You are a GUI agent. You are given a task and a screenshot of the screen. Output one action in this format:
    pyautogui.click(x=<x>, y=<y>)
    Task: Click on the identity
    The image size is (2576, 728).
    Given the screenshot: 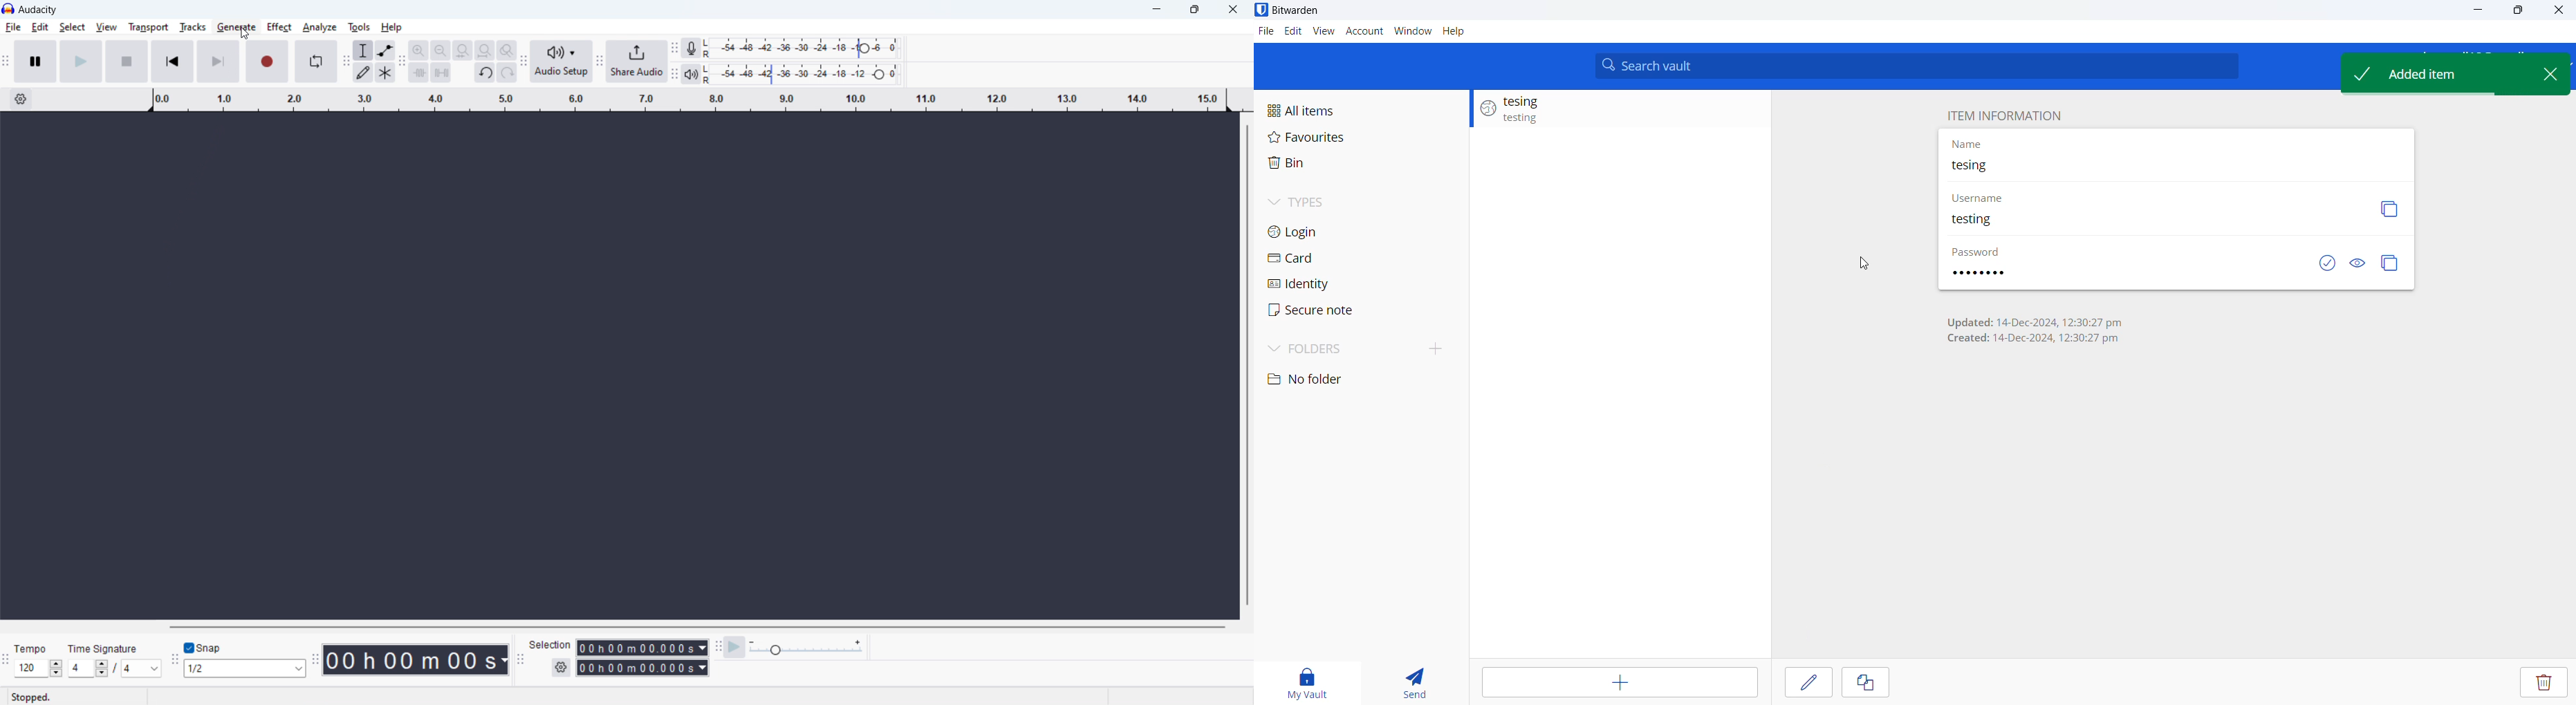 What is the action you would take?
    pyautogui.click(x=1306, y=283)
    